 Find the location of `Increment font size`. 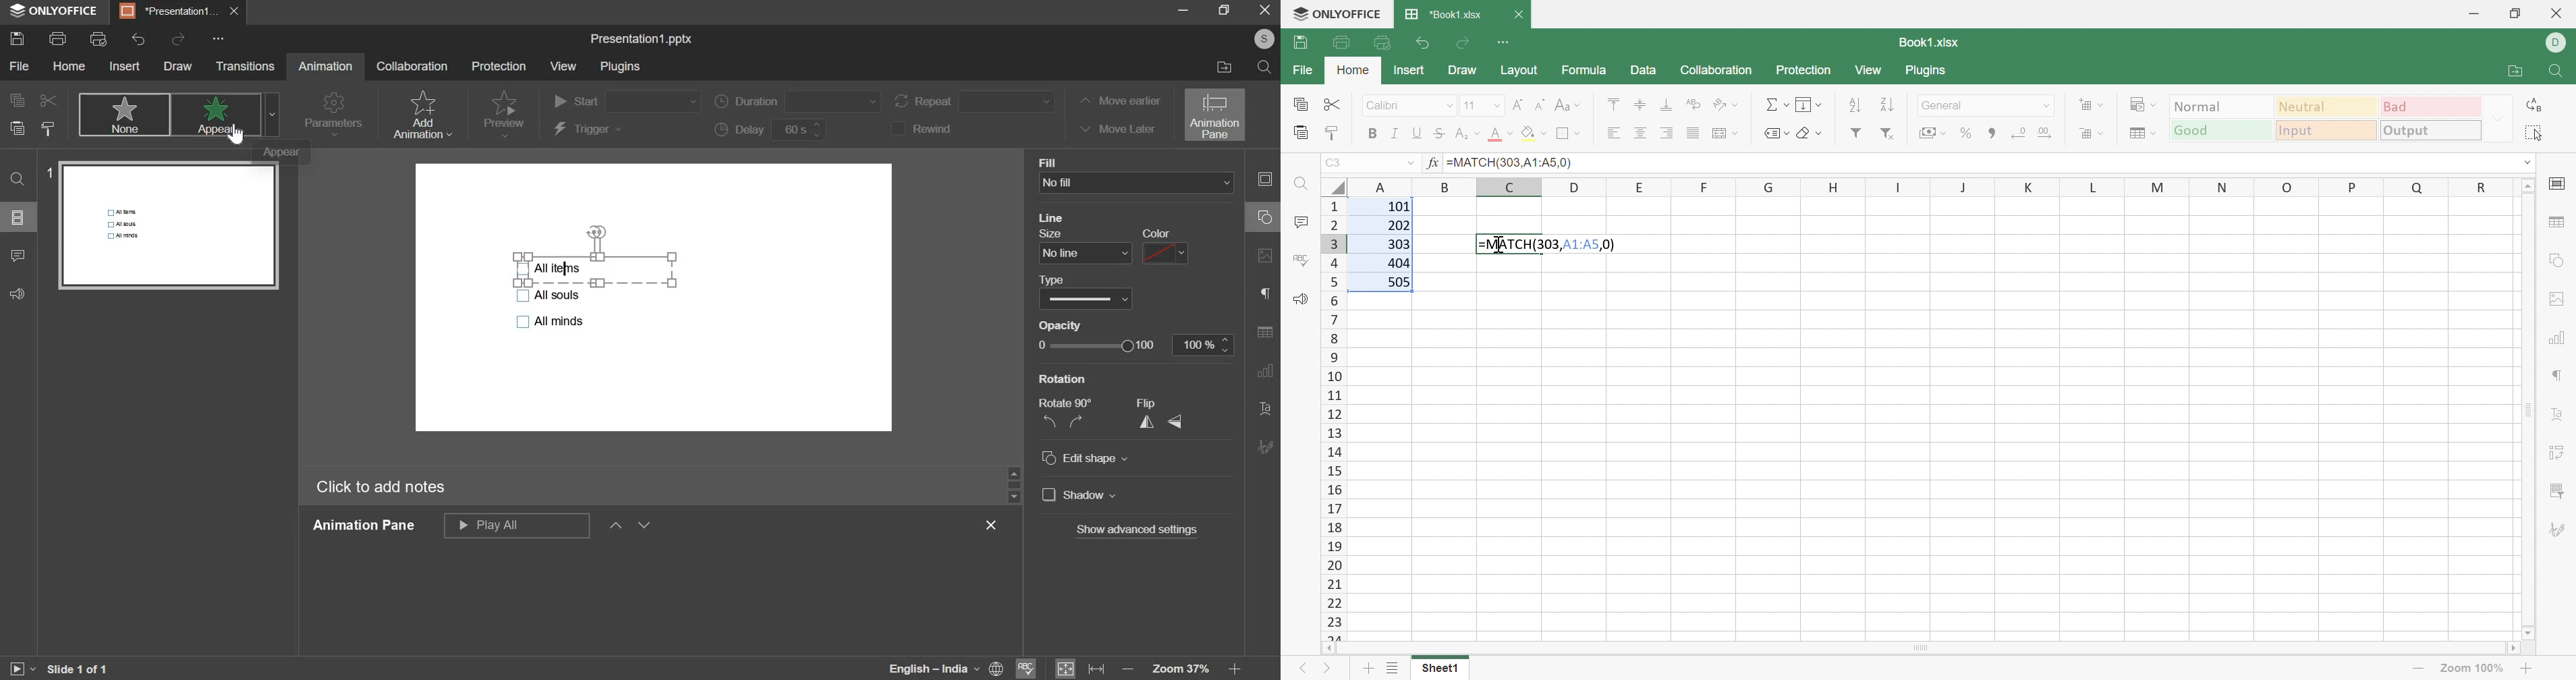

Increment font size is located at coordinates (1516, 101).